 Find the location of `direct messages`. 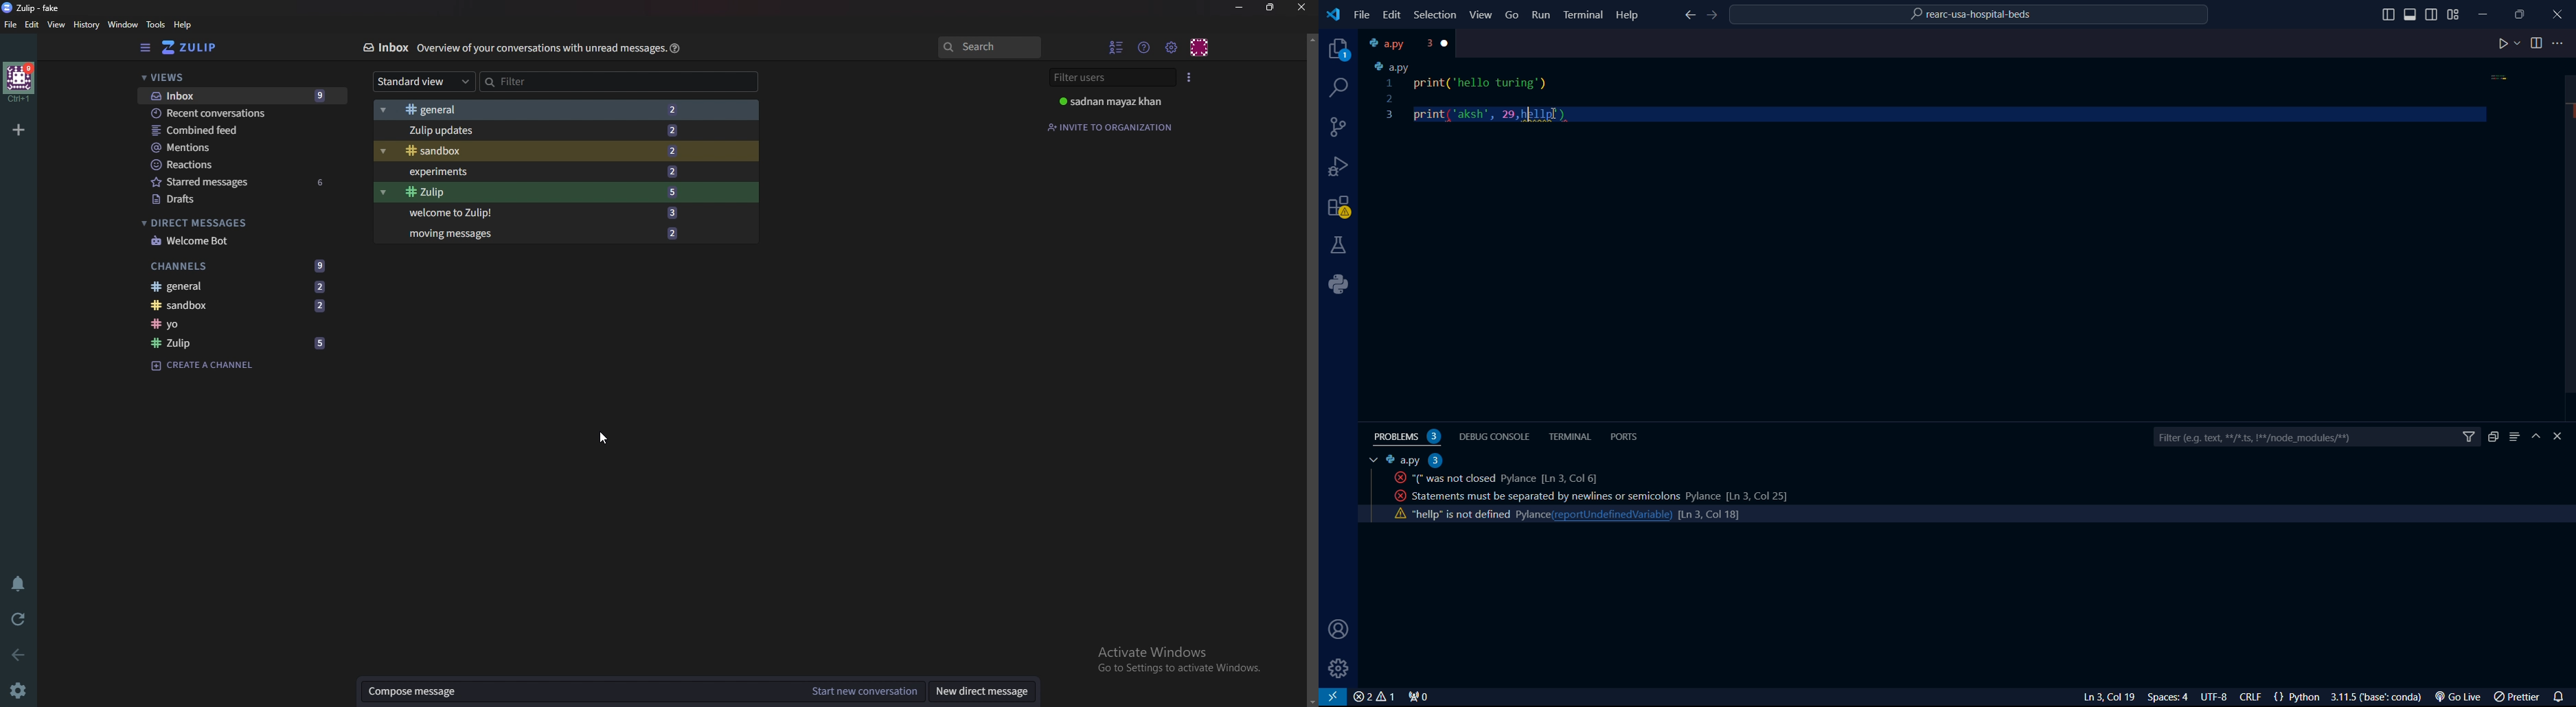

direct messages is located at coordinates (225, 222).